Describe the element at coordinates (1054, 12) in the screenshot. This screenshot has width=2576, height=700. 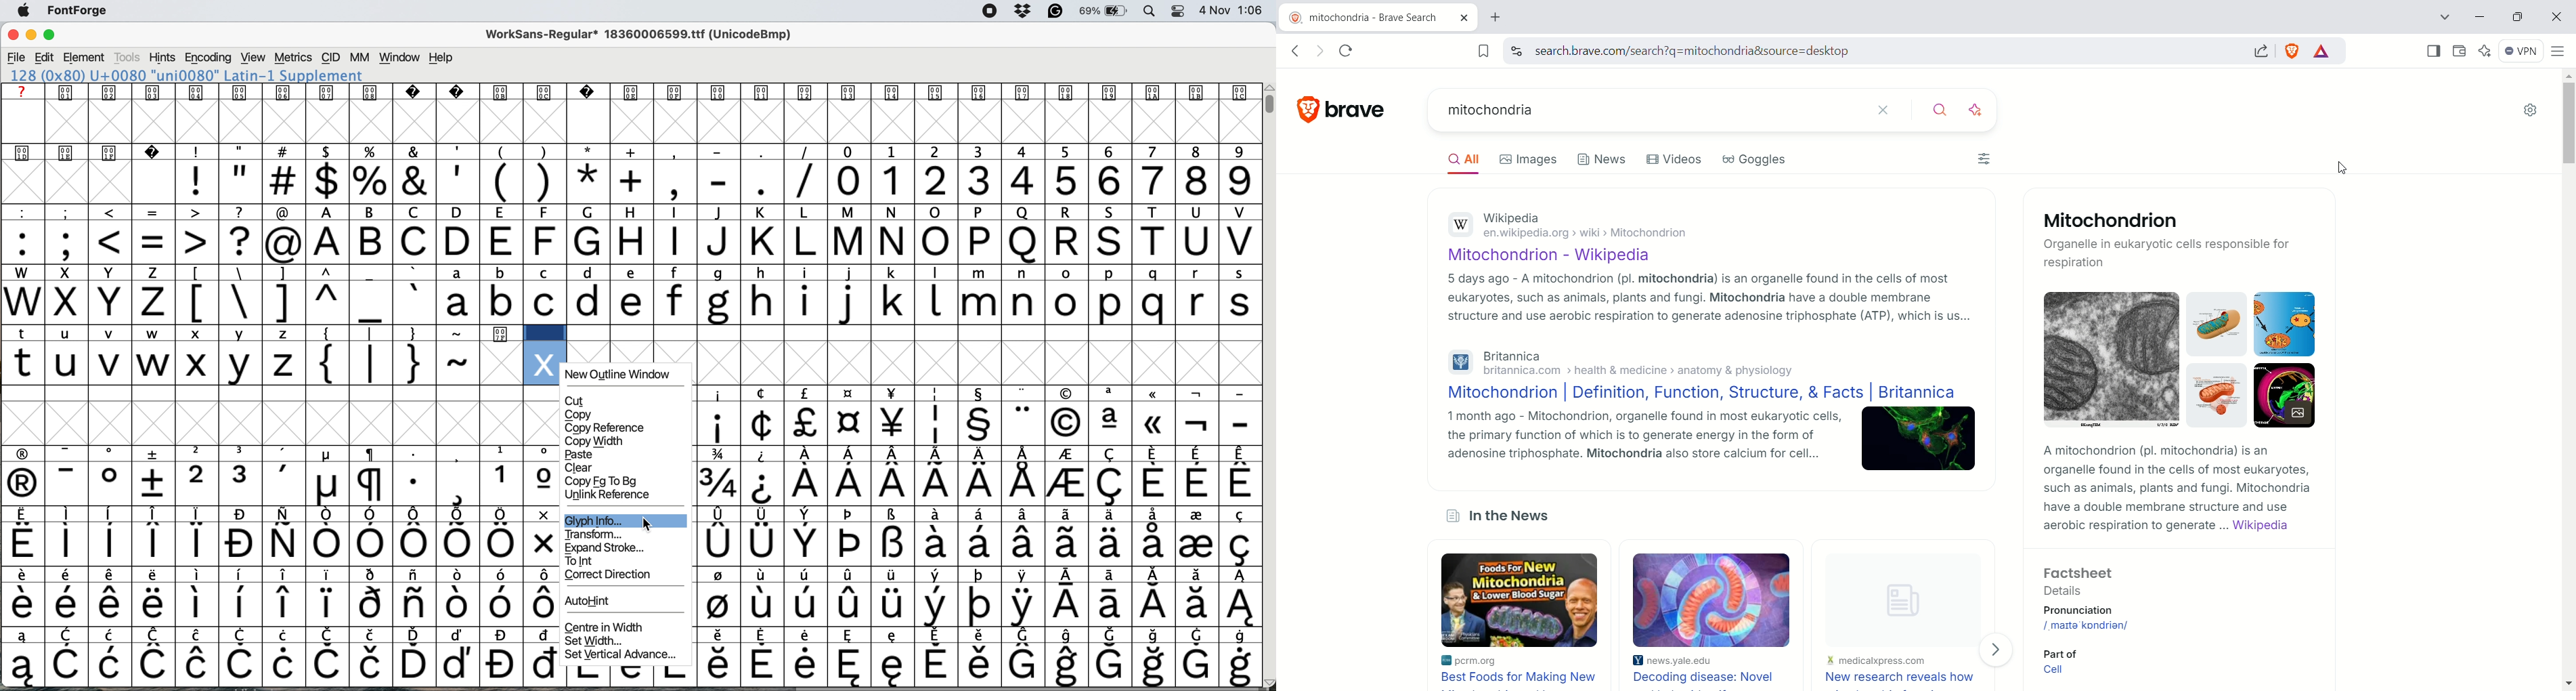
I see `grammarly` at that location.